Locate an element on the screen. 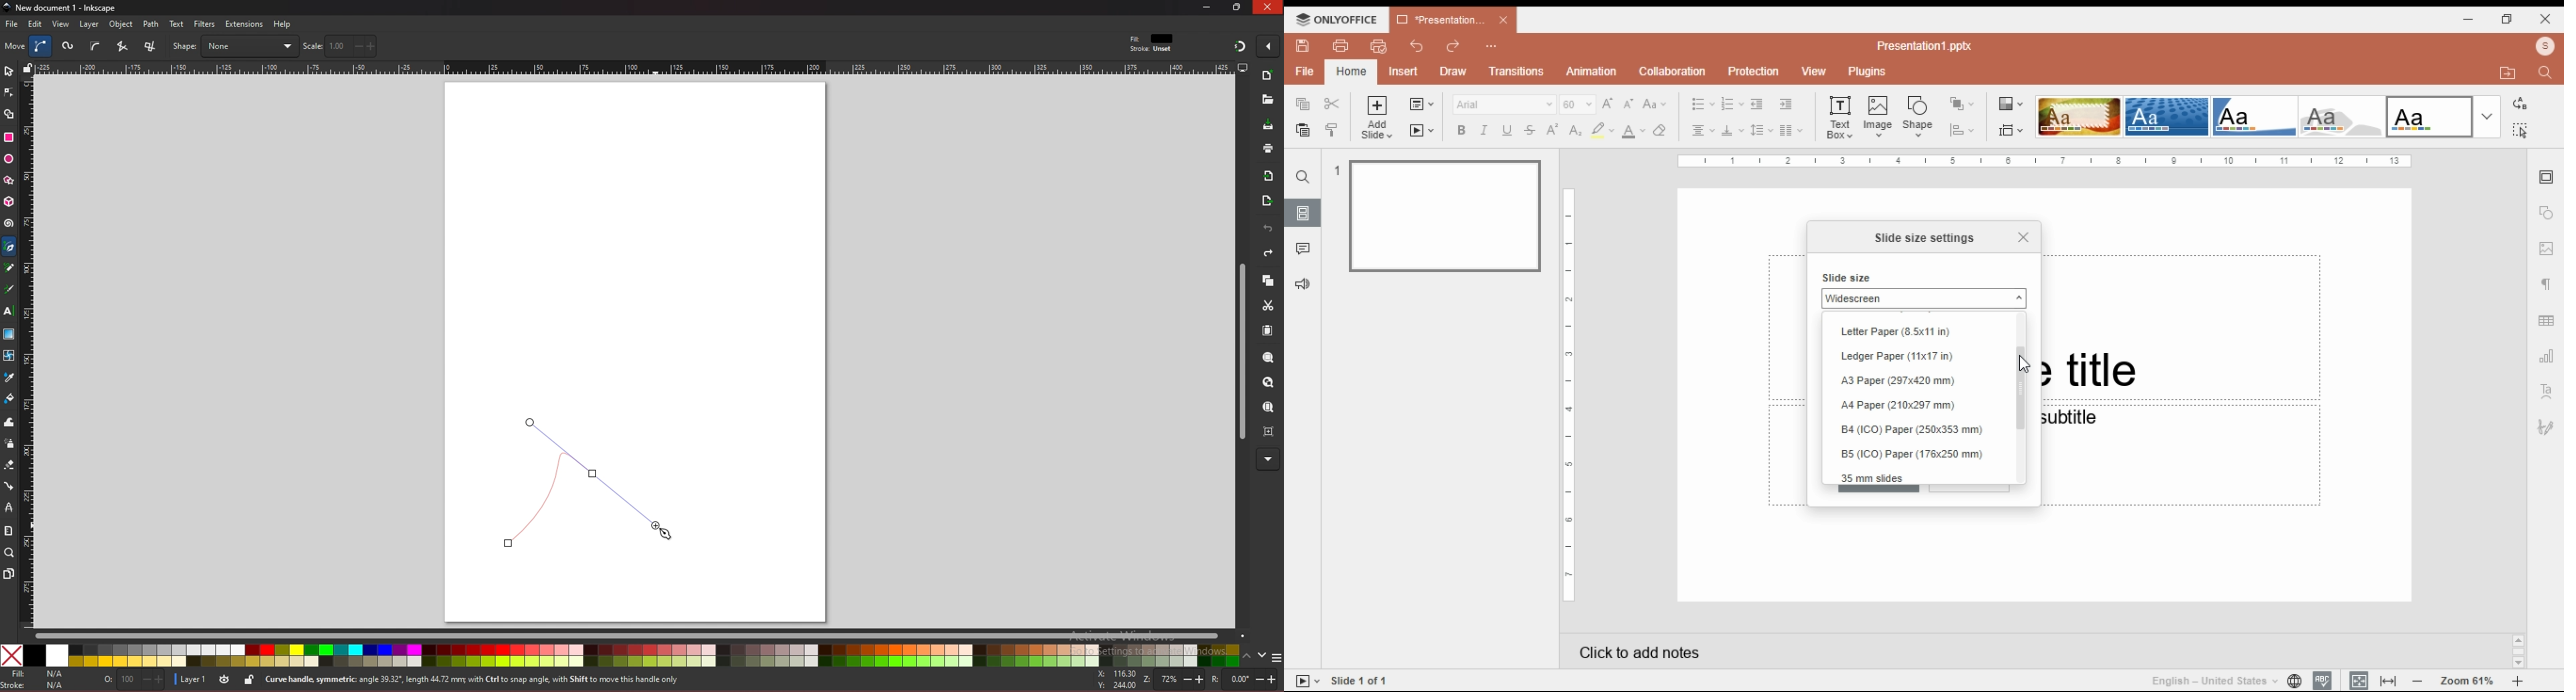 The width and height of the screenshot is (2576, 700). click add notes is located at coordinates (1636, 648).